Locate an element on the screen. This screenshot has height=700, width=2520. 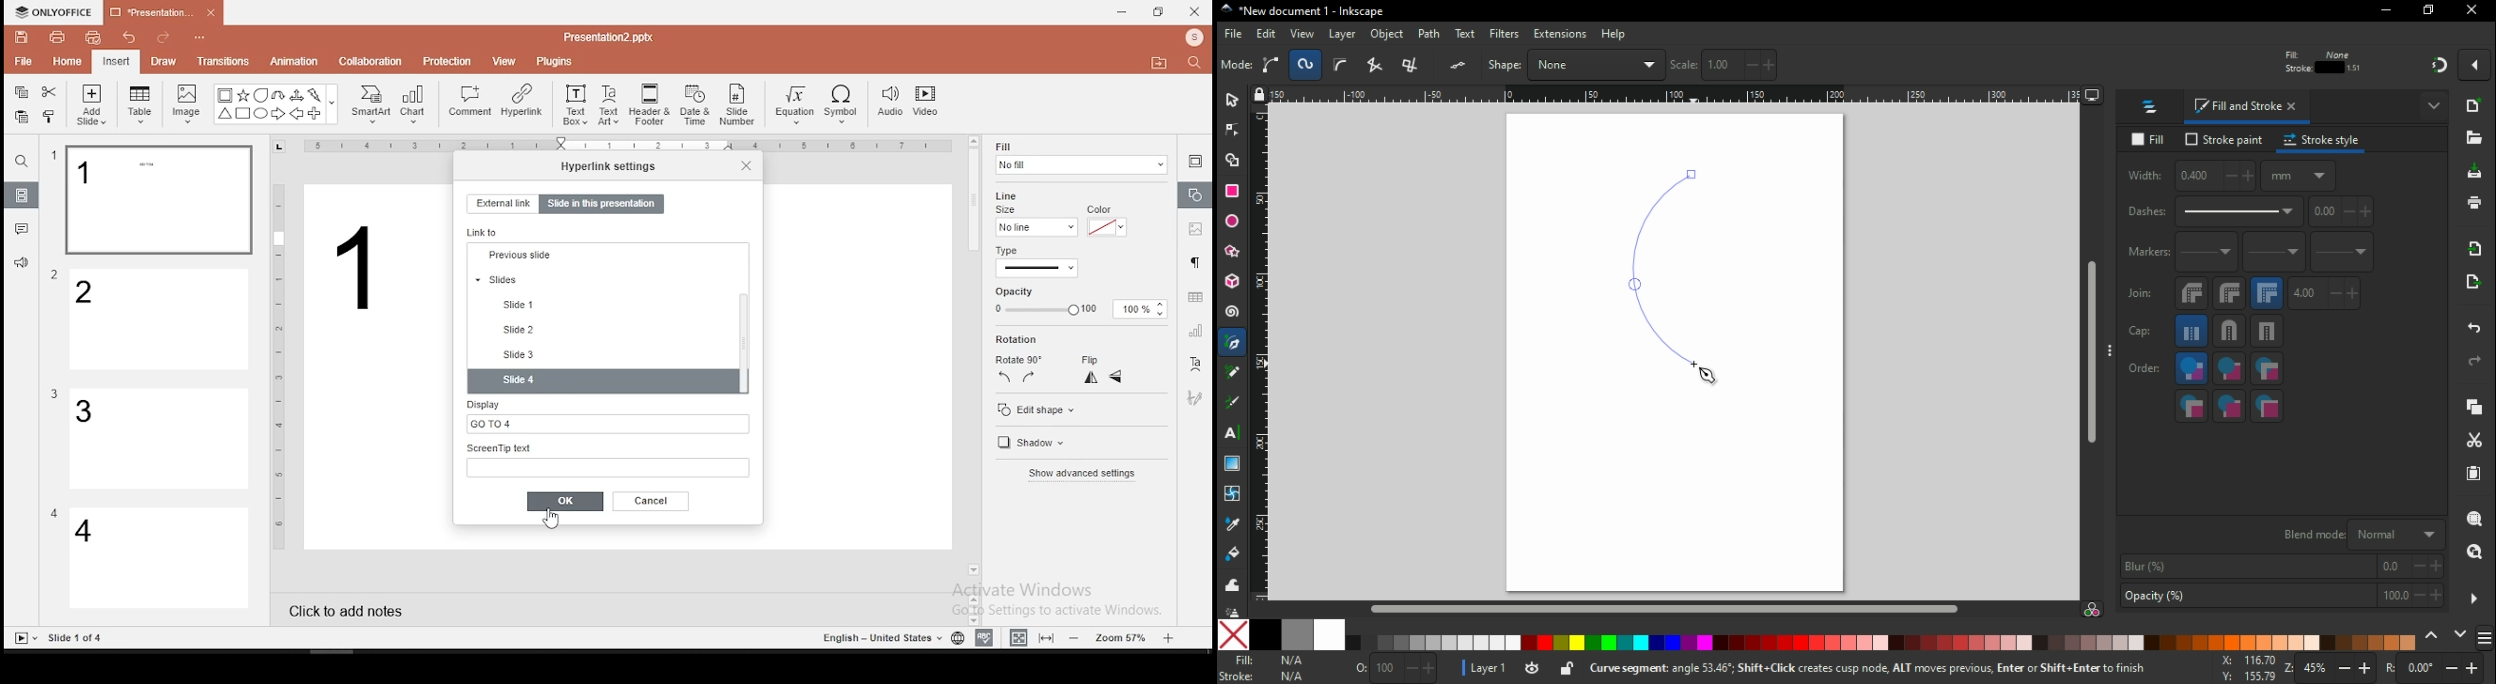
save is located at coordinates (2475, 176).